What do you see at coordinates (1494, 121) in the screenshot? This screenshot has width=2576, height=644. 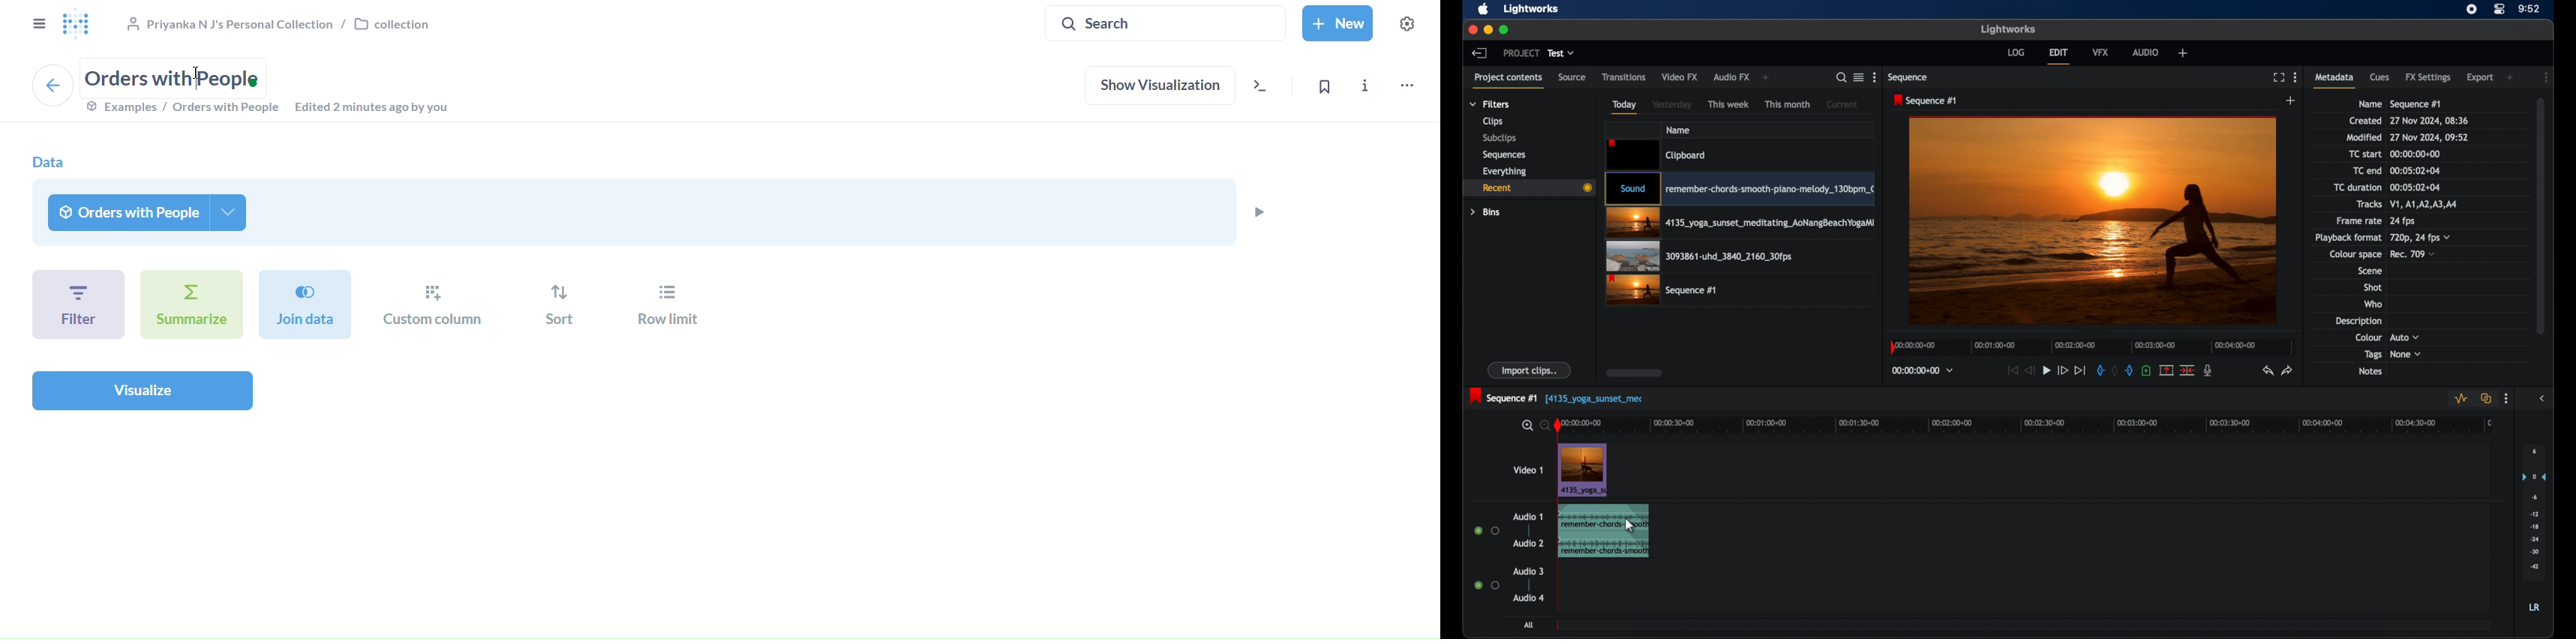 I see `clips` at bounding box center [1494, 121].